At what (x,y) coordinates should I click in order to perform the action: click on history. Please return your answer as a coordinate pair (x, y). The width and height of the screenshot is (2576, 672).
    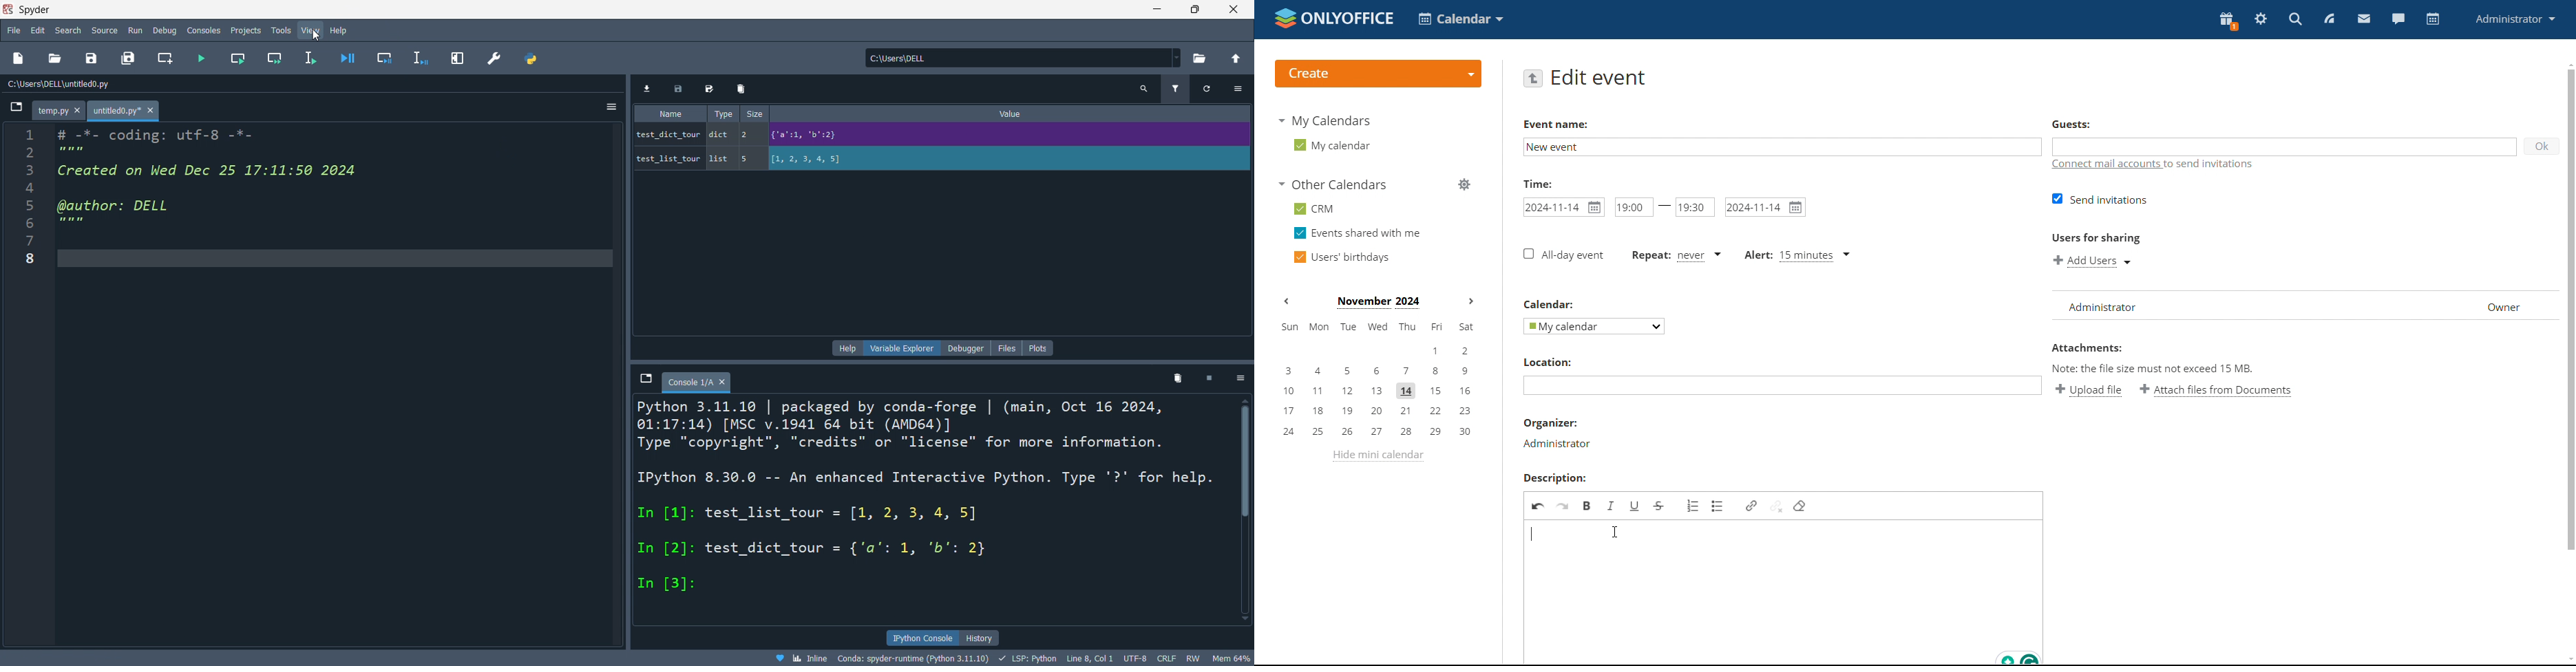
    Looking at the image, I should click on (979, 638).